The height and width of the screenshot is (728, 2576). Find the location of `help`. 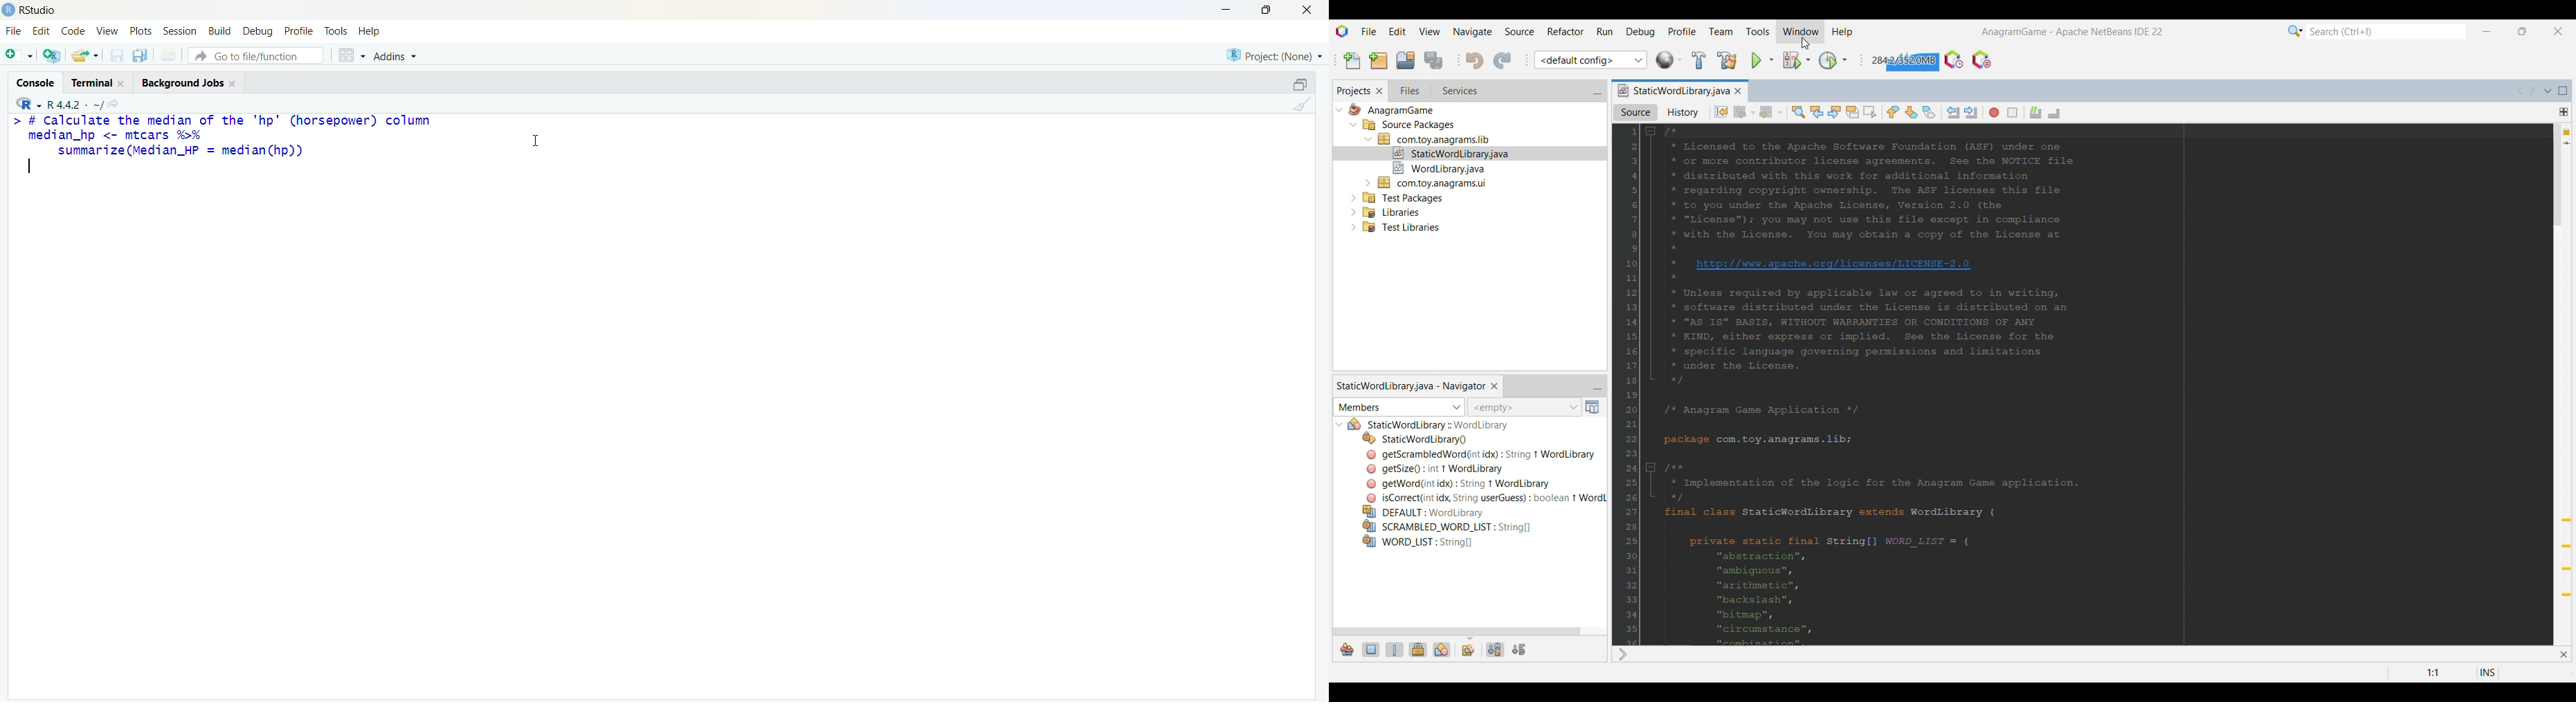

help is located at coordinates (371, 32).